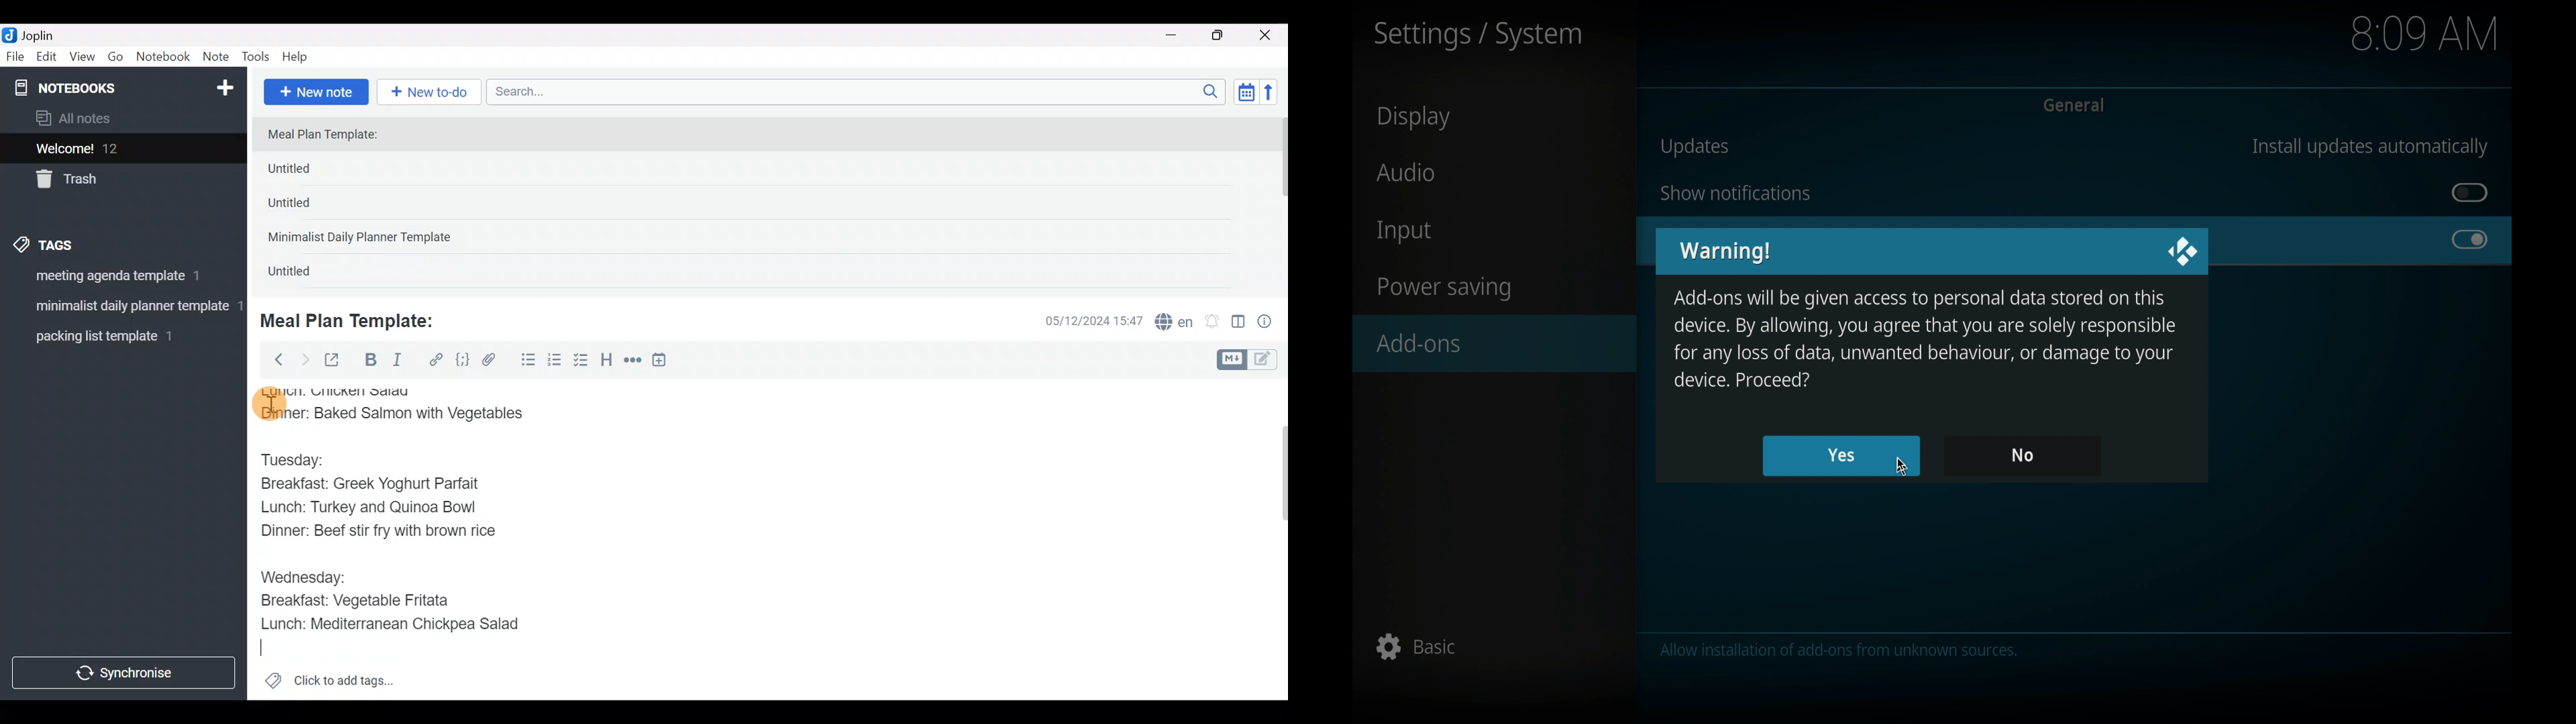 The height and width of the screenshot is (728, 2576). I want to click on Trash, so click(115, 180).